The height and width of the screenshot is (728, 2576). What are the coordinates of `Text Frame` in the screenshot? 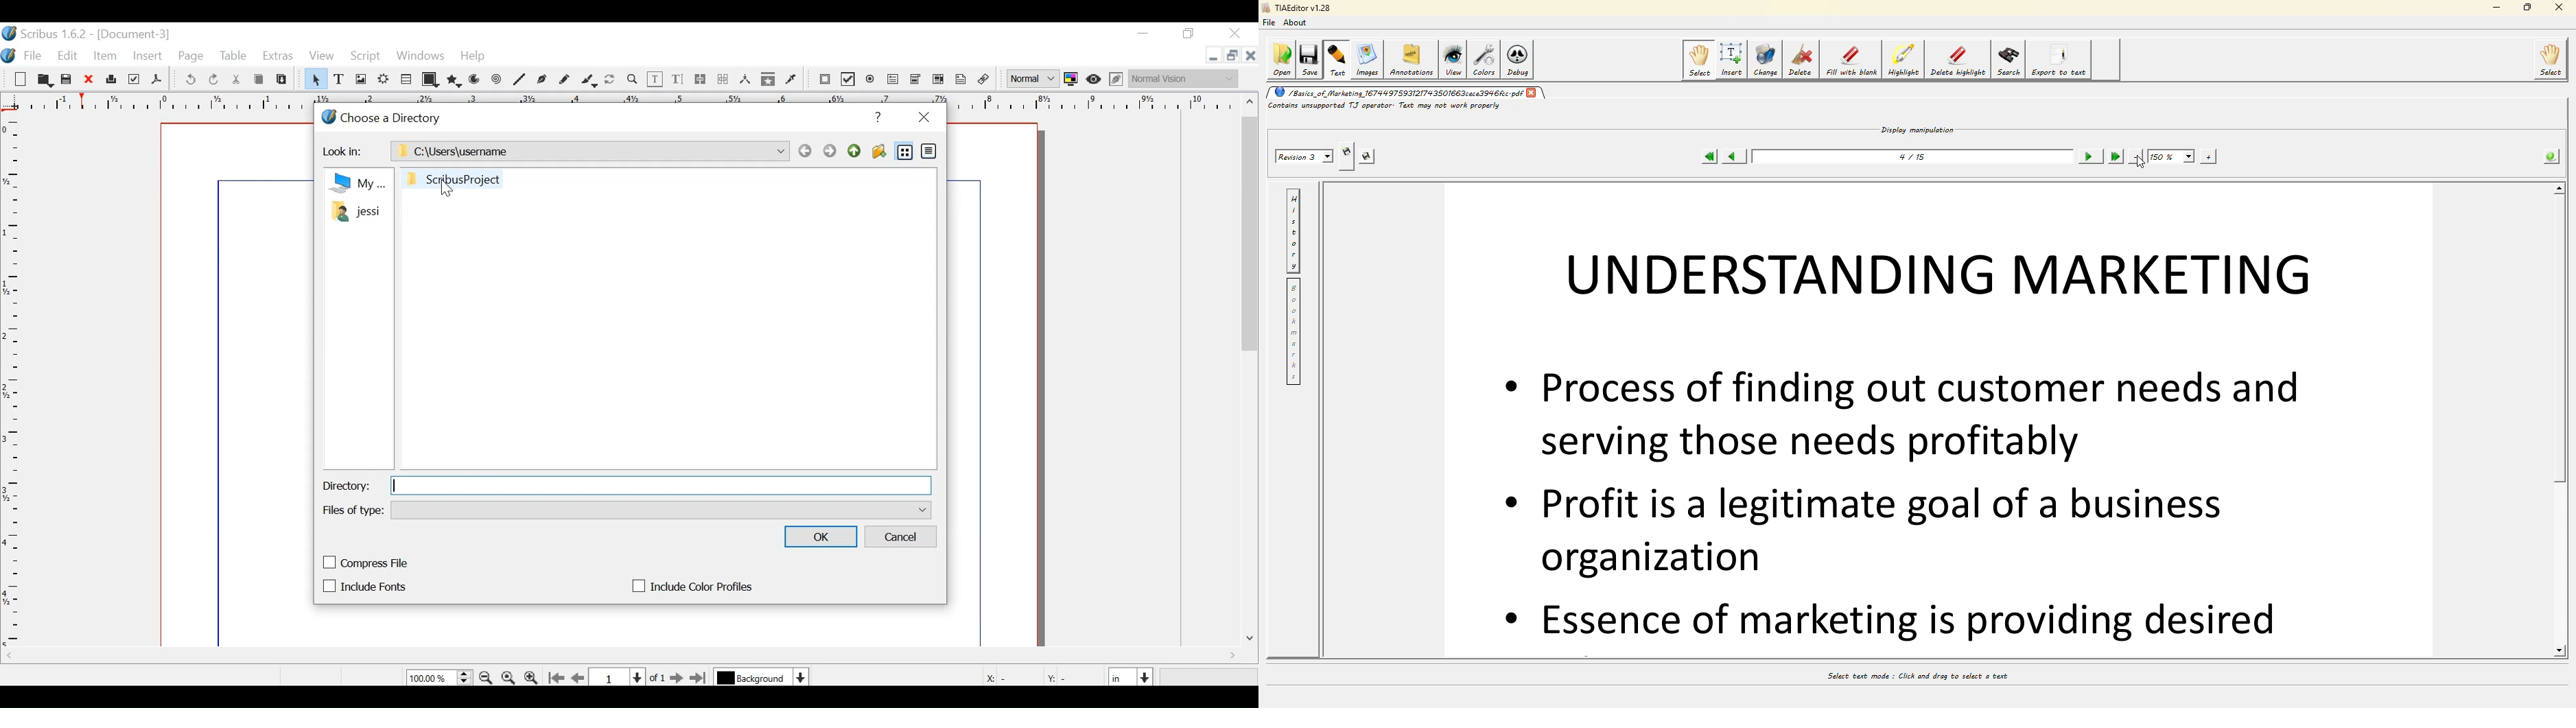 It's located at (340, 79).